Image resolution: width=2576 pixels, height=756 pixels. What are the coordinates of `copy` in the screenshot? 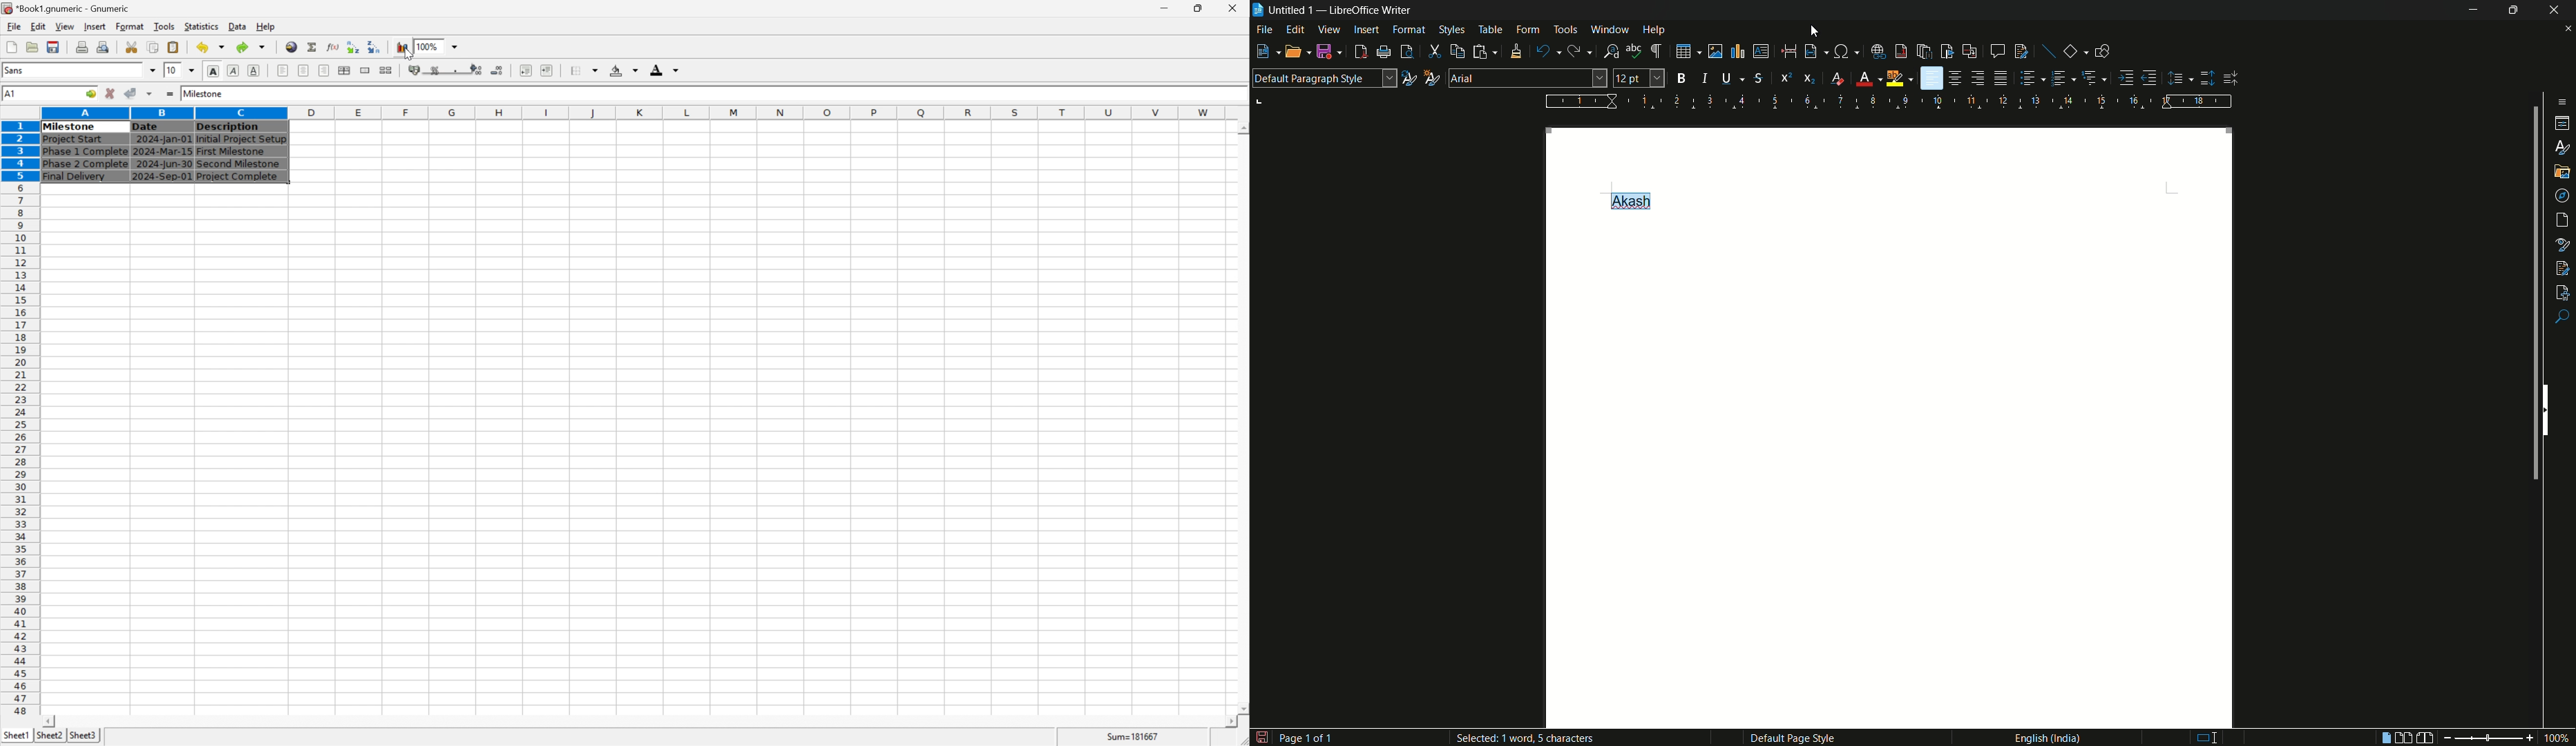 It's located at (1458, 52).